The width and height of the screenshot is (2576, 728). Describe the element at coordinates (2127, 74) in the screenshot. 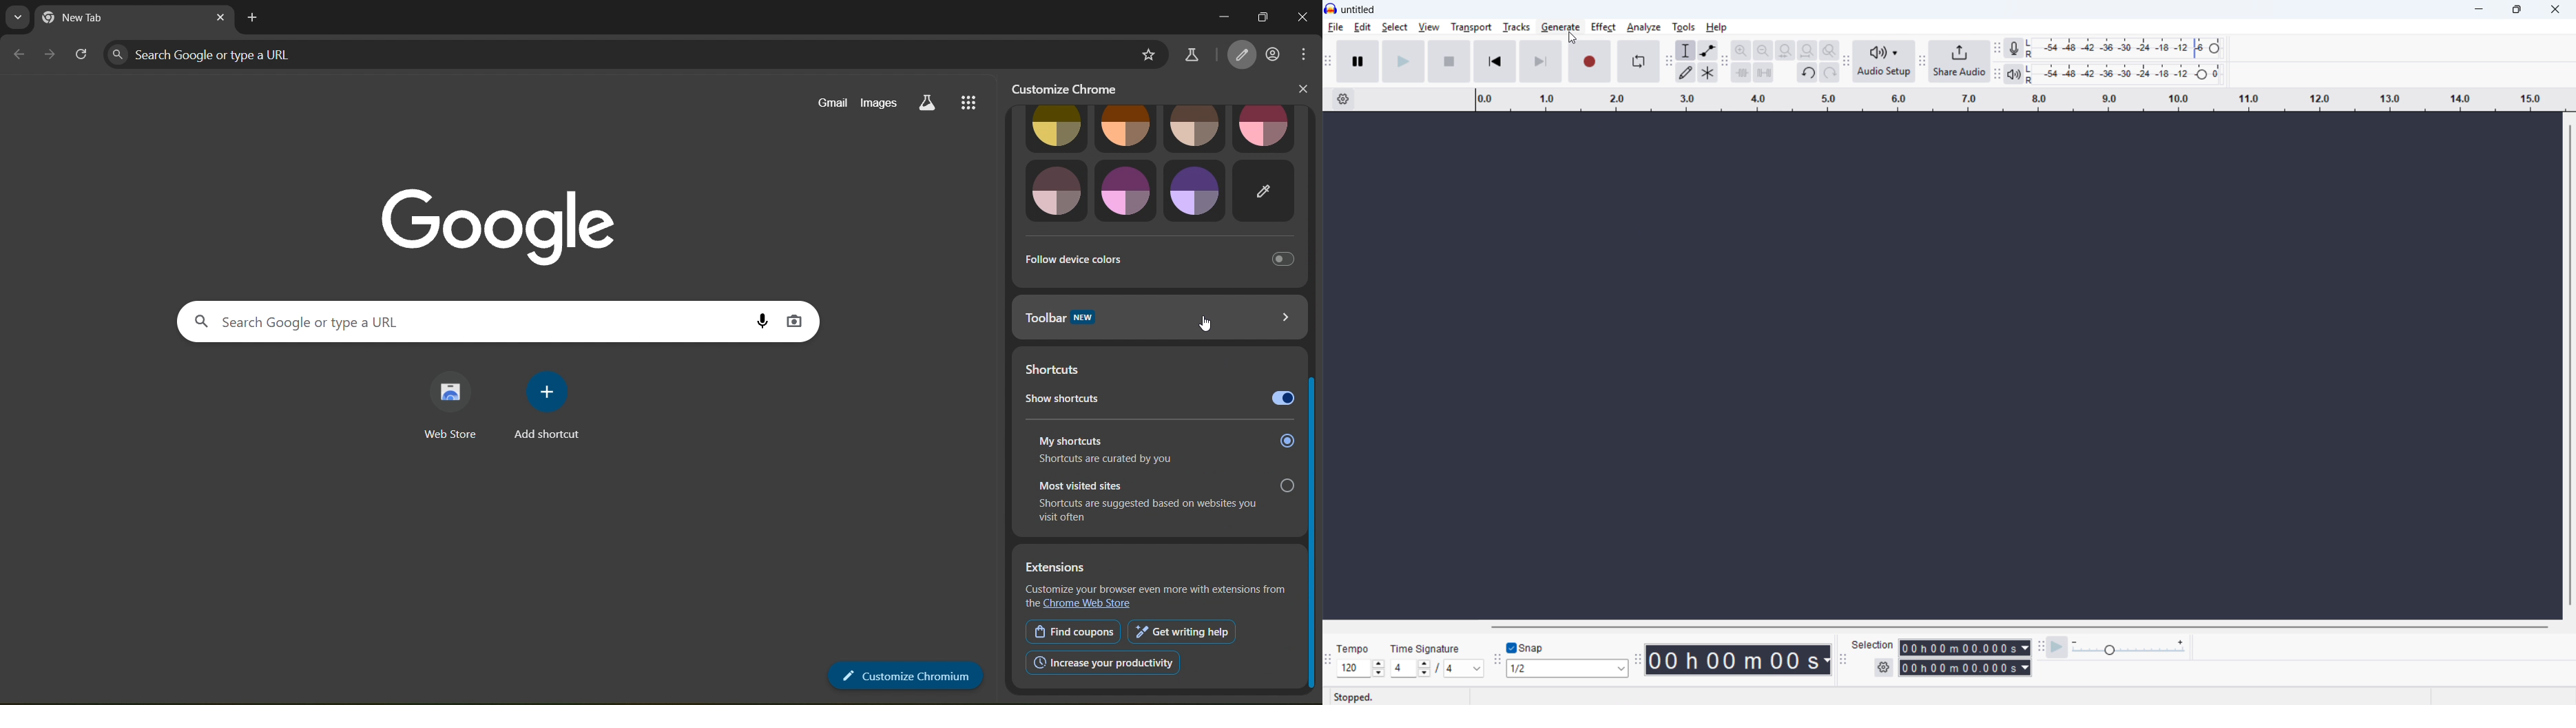

I see `Playback level` at that location.